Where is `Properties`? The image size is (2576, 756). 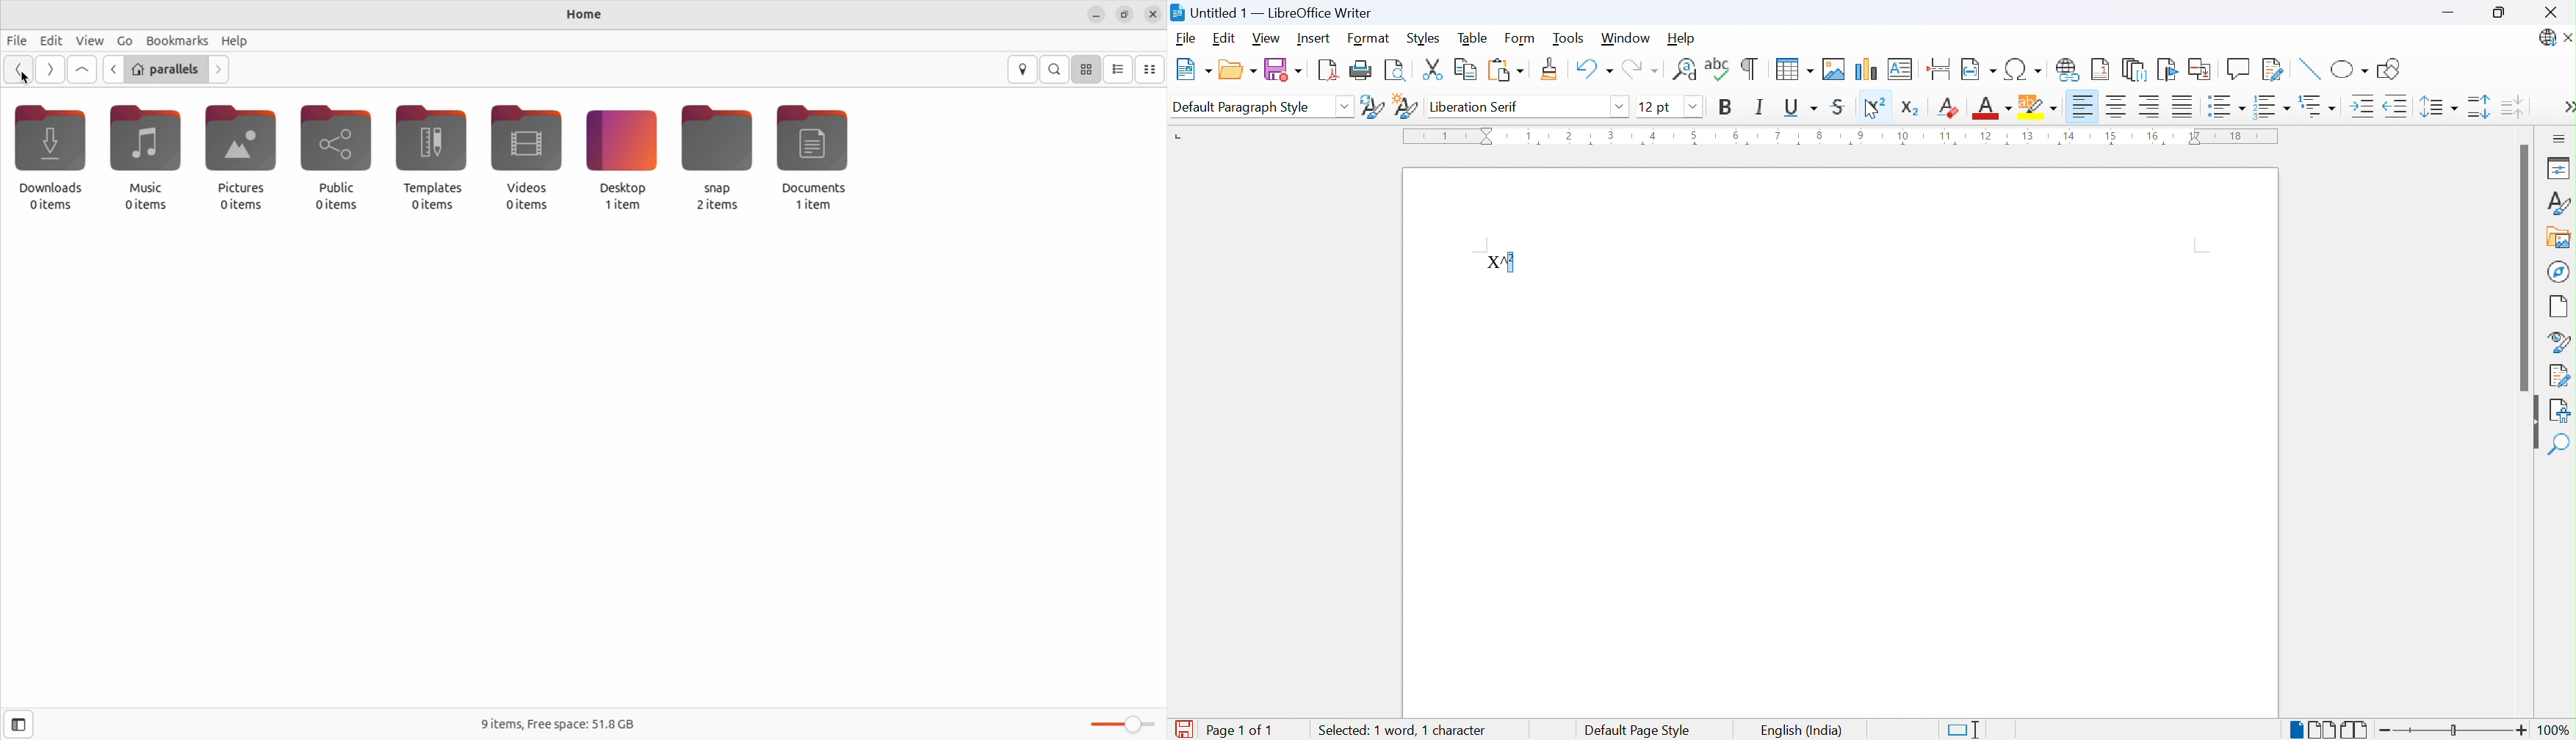 Properties is located at coordinates (2560, 170).